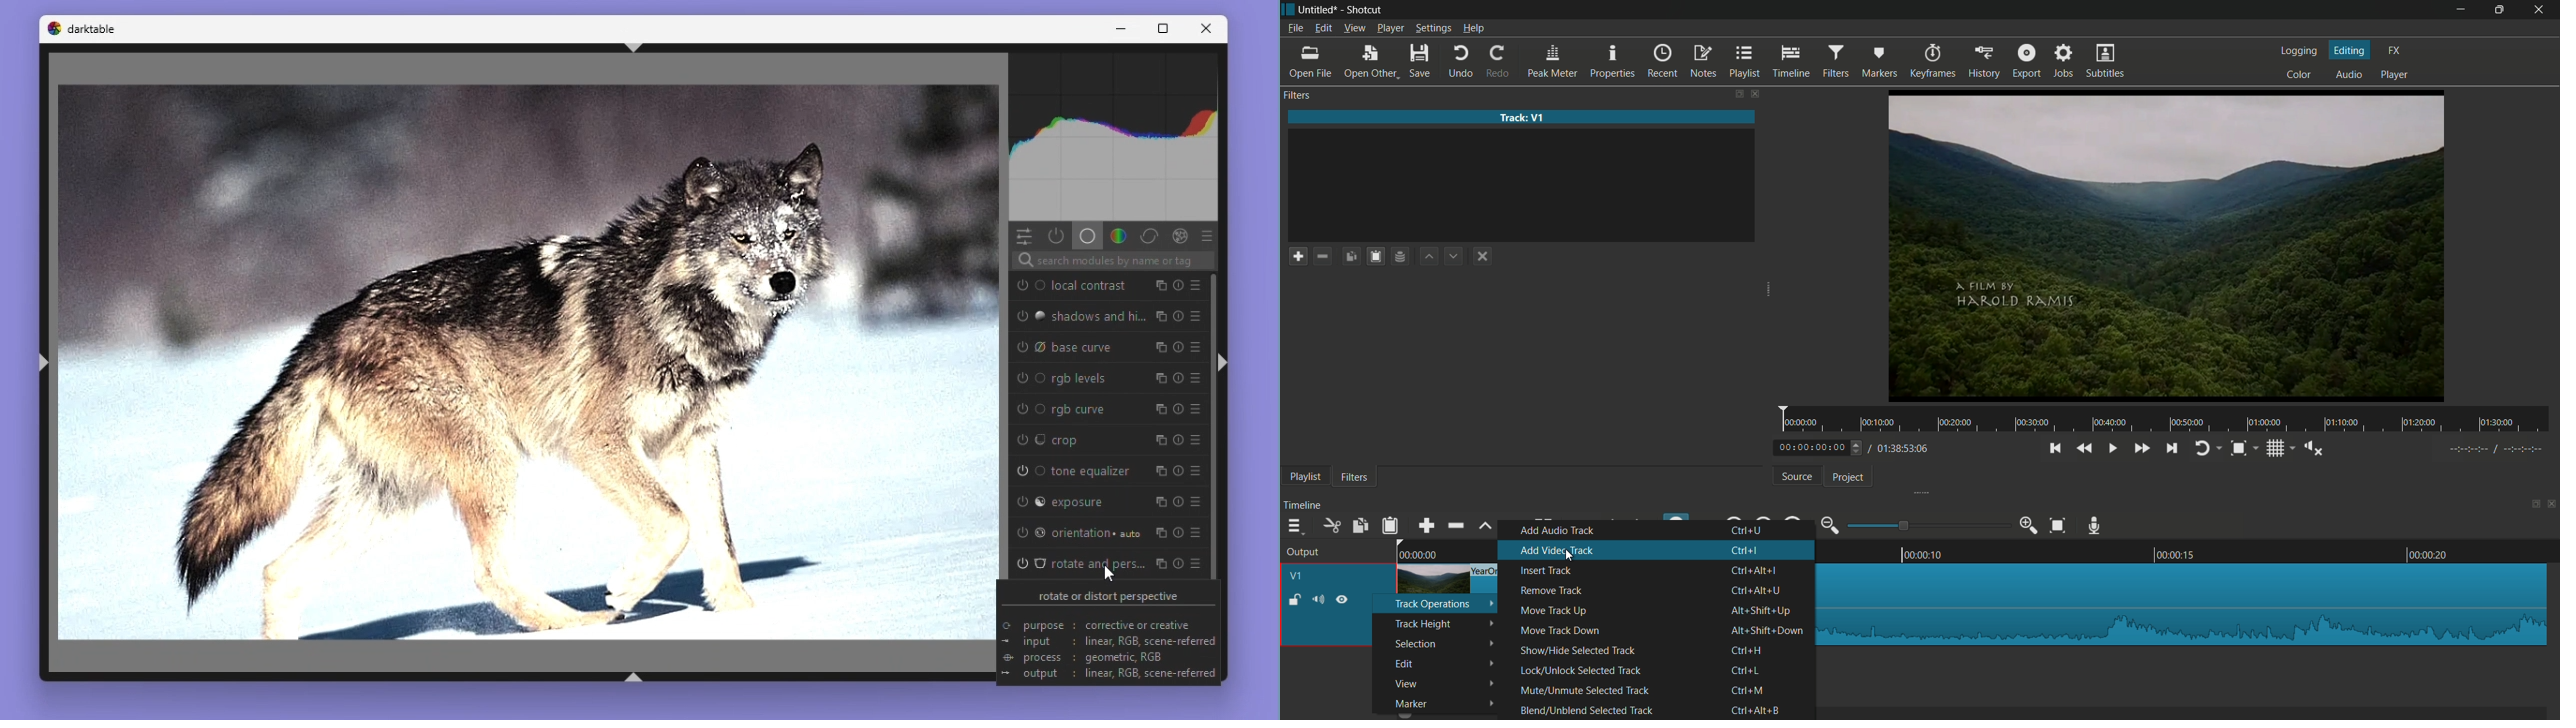 The width and height of the screenshot is (2576, 728). I want to click on key shortcut, so click(1748, 691).